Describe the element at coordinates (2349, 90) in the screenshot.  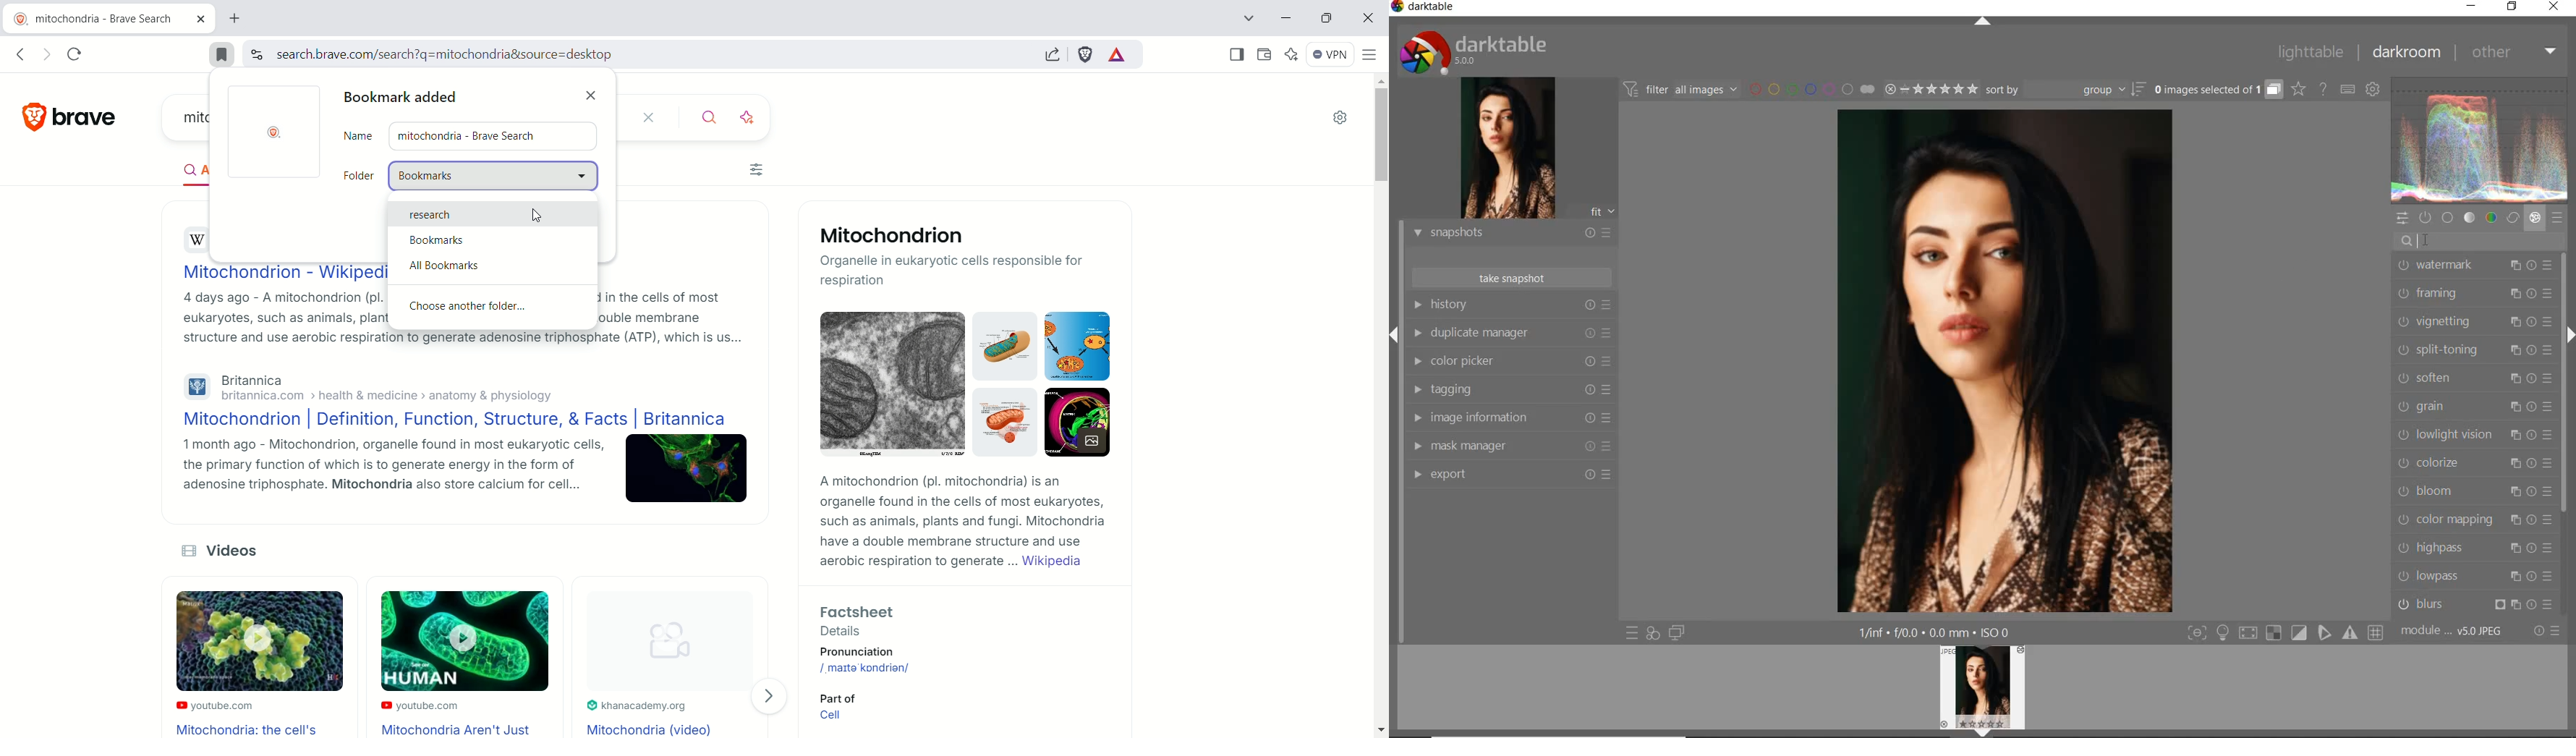
I see `set keyboard shortcuts` at that location.